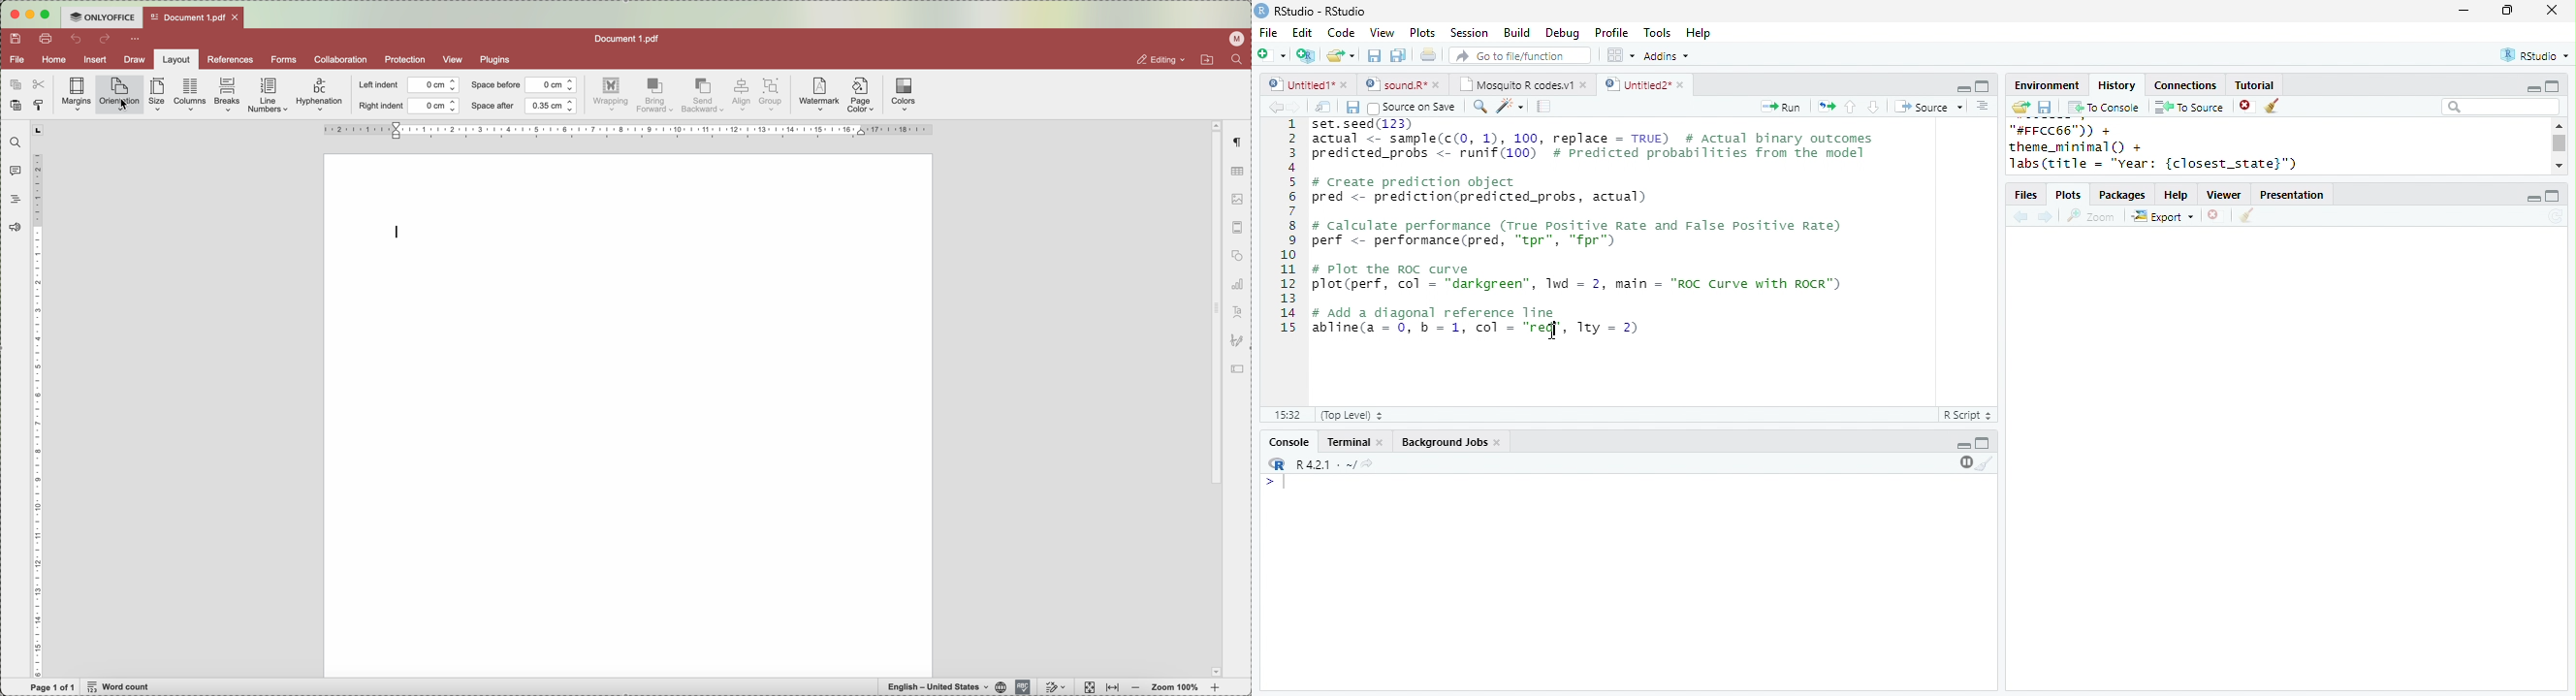 Image resolution: width=2576 pixels, height=700 pixels. Describe the element at coordinates (2560, 143) in the screenshot. I see `scroll bar` at that location.